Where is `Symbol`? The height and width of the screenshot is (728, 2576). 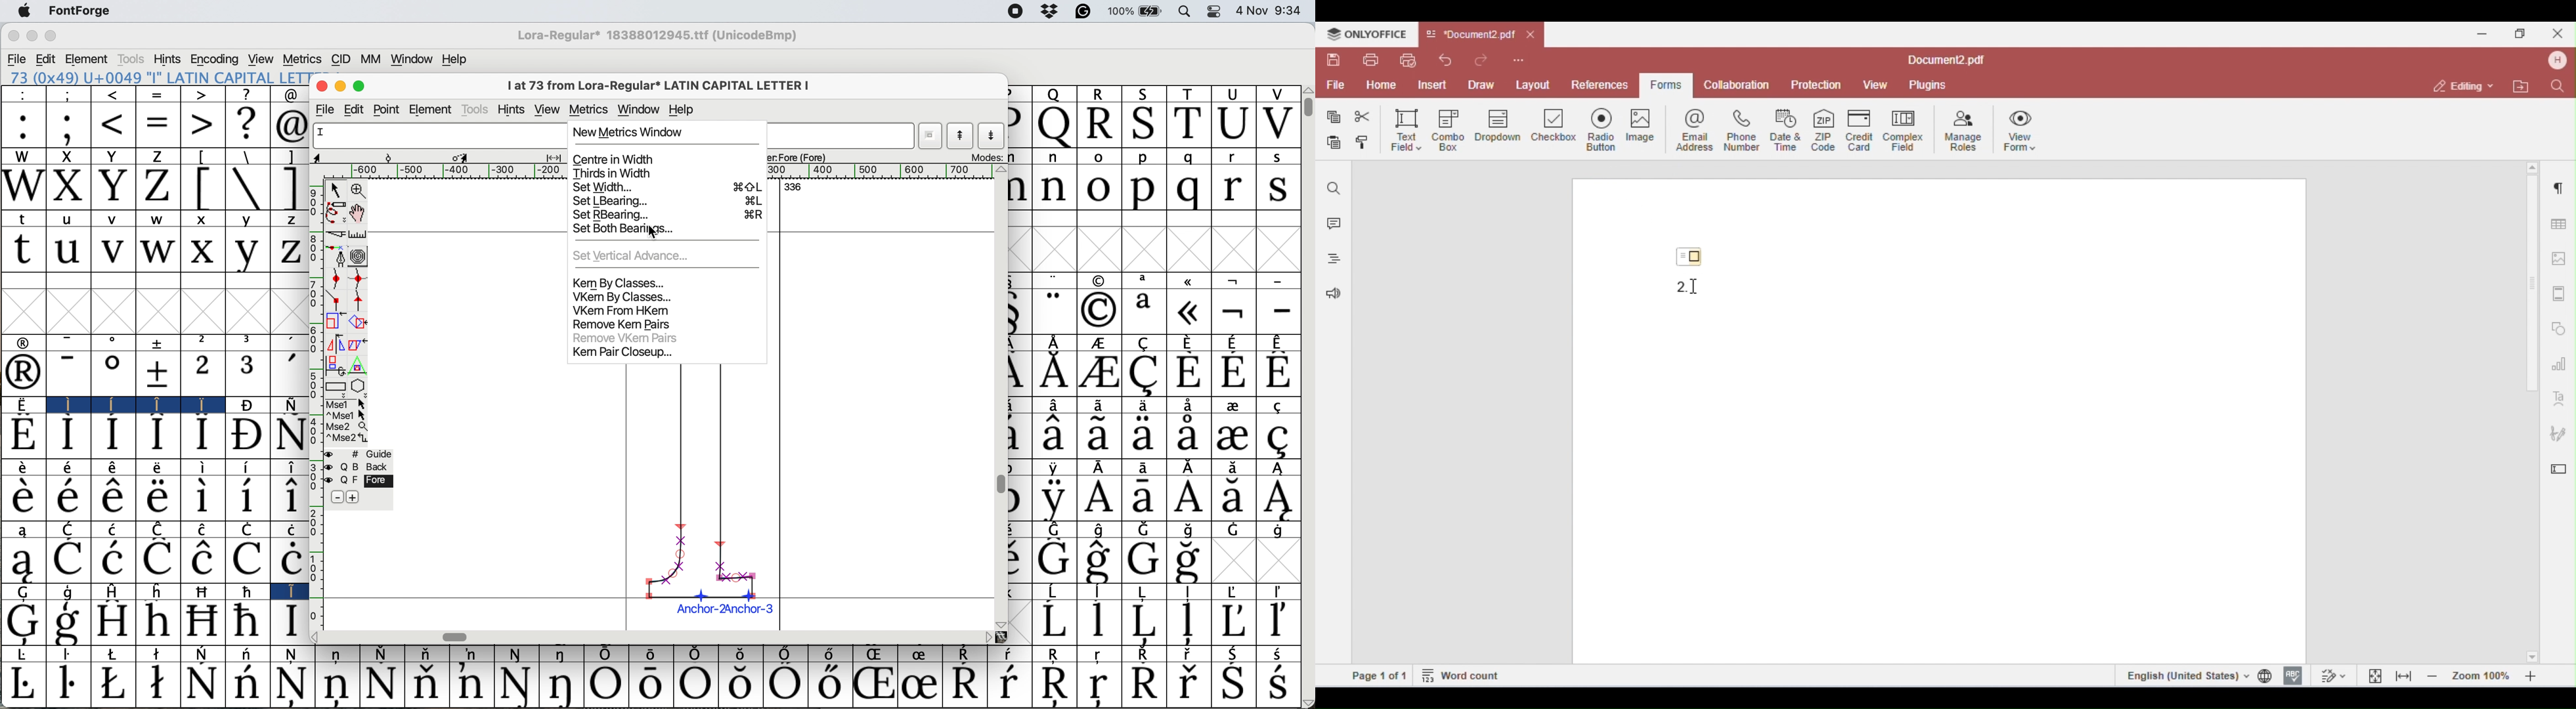
Symbol is located at coordinates (1056, 529).